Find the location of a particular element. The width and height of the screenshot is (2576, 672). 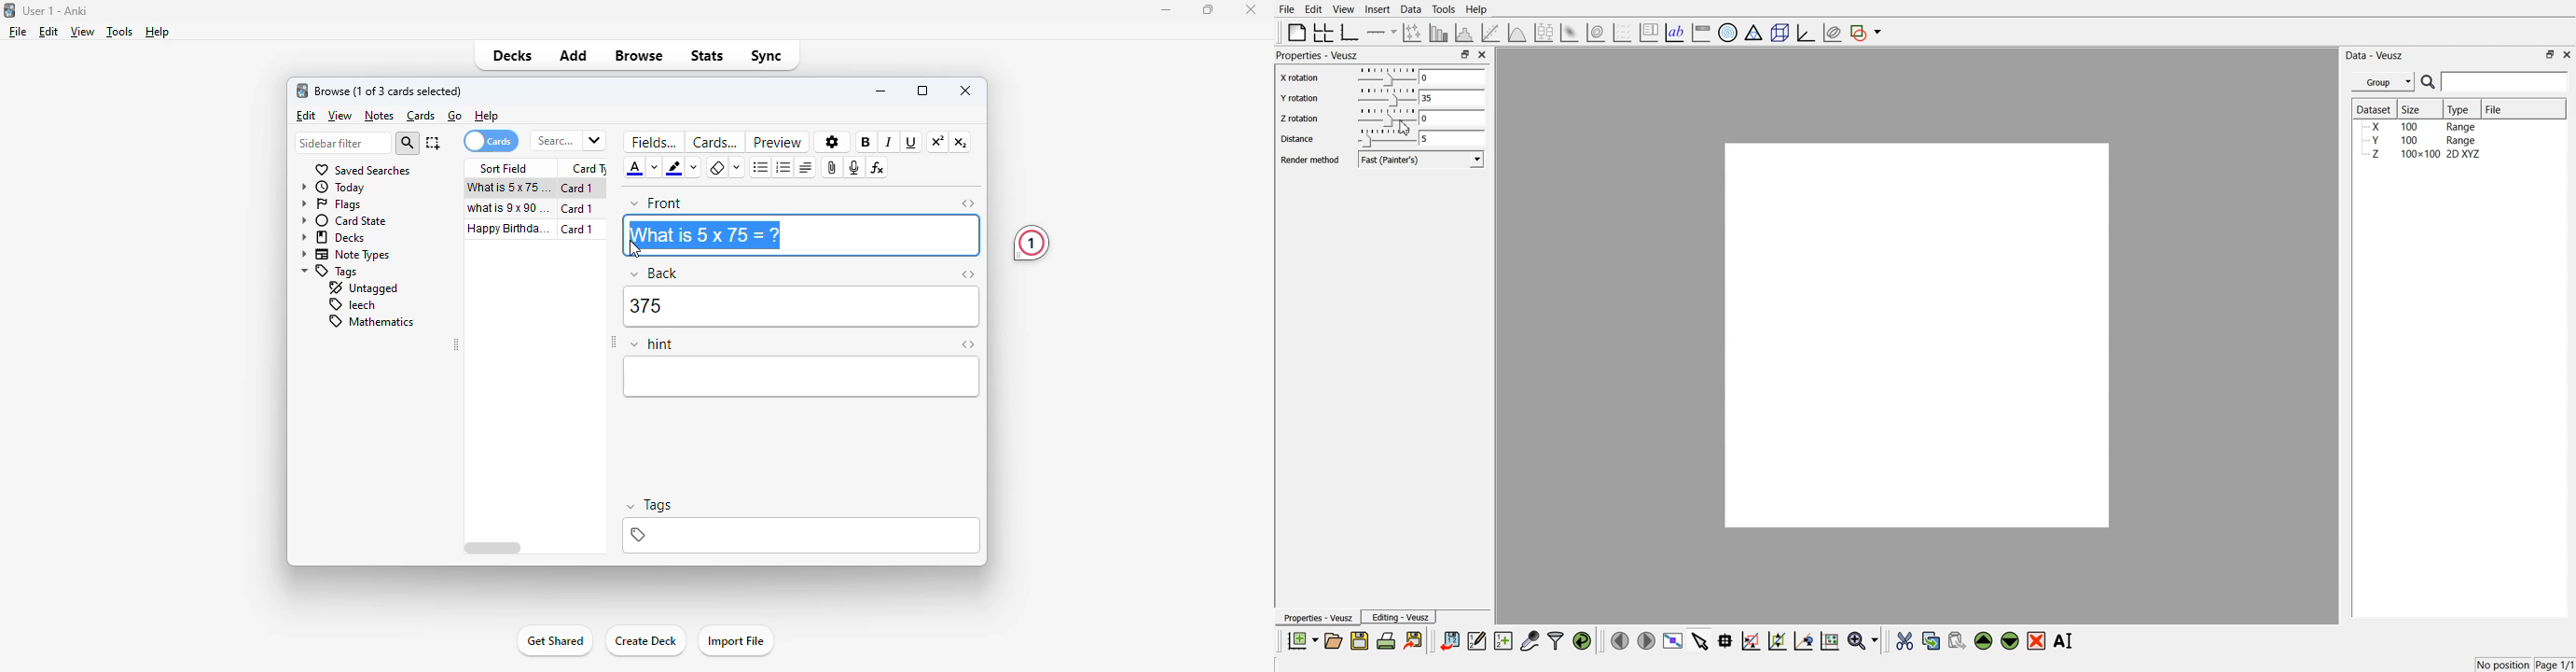

italic is located at coordinates (890, 142).